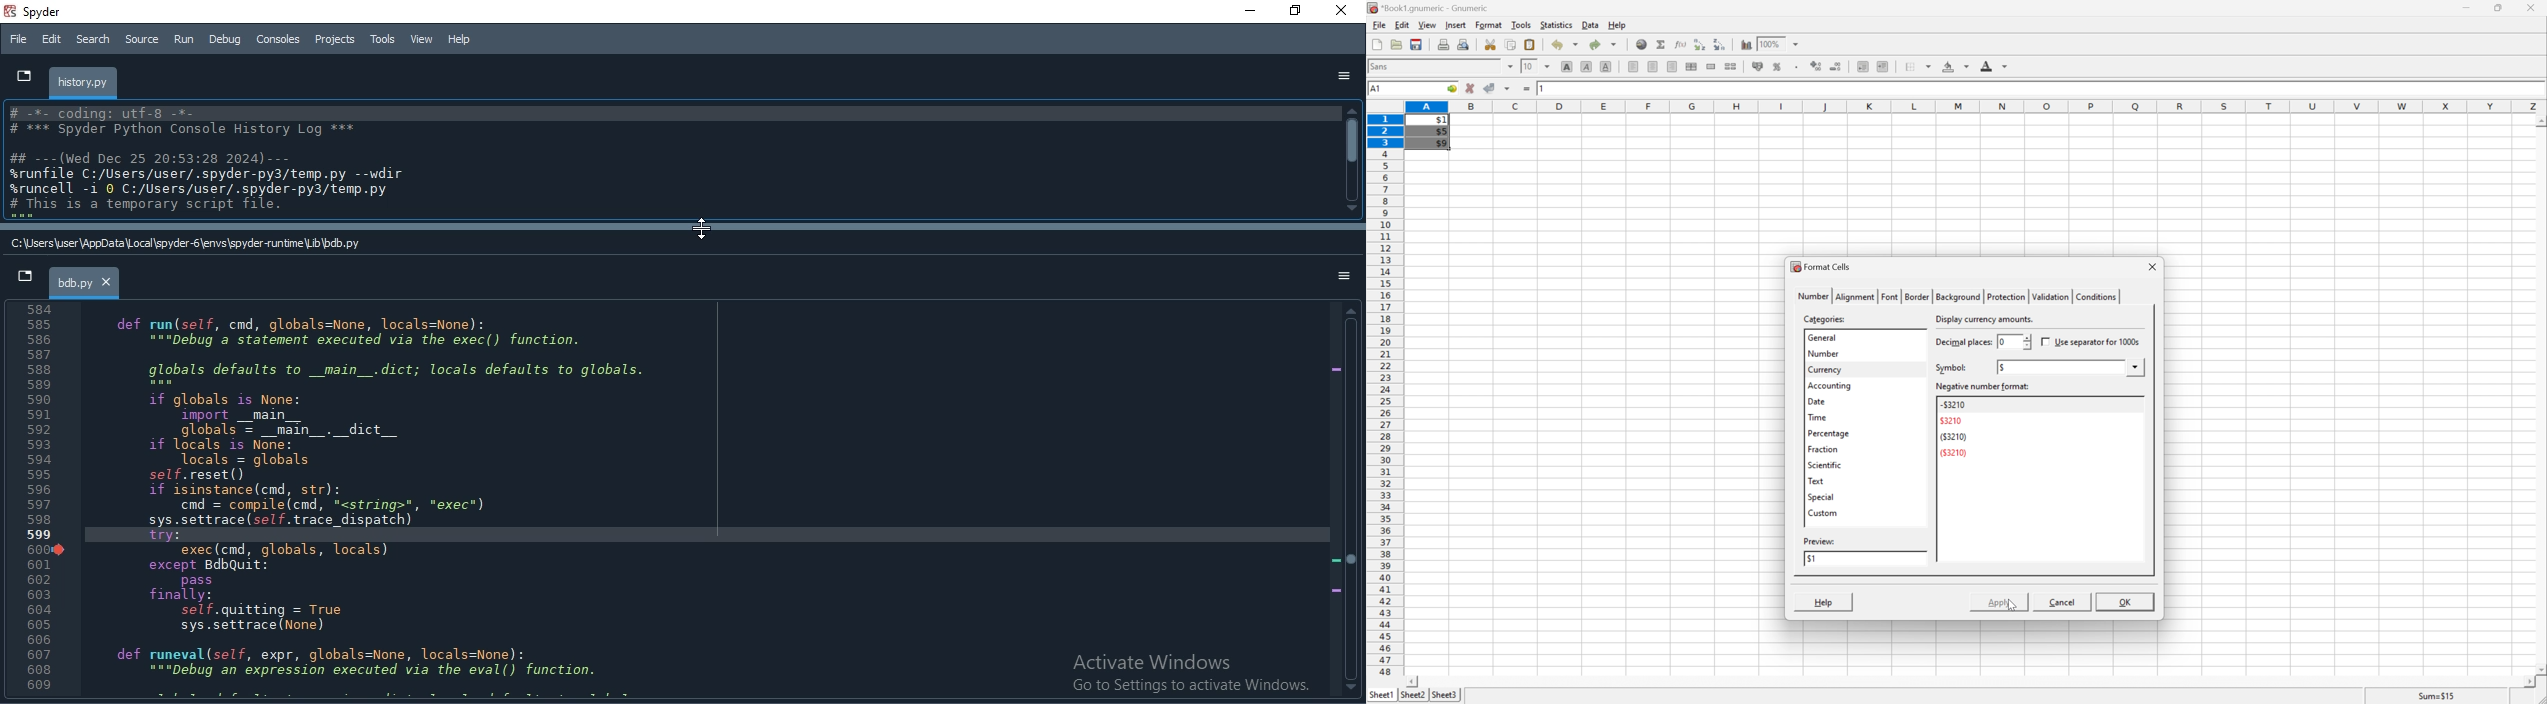  What do you see at coordinates (1444, 696) in the screenshot?
I see `sheet3` at bounding box center [1444, 696].